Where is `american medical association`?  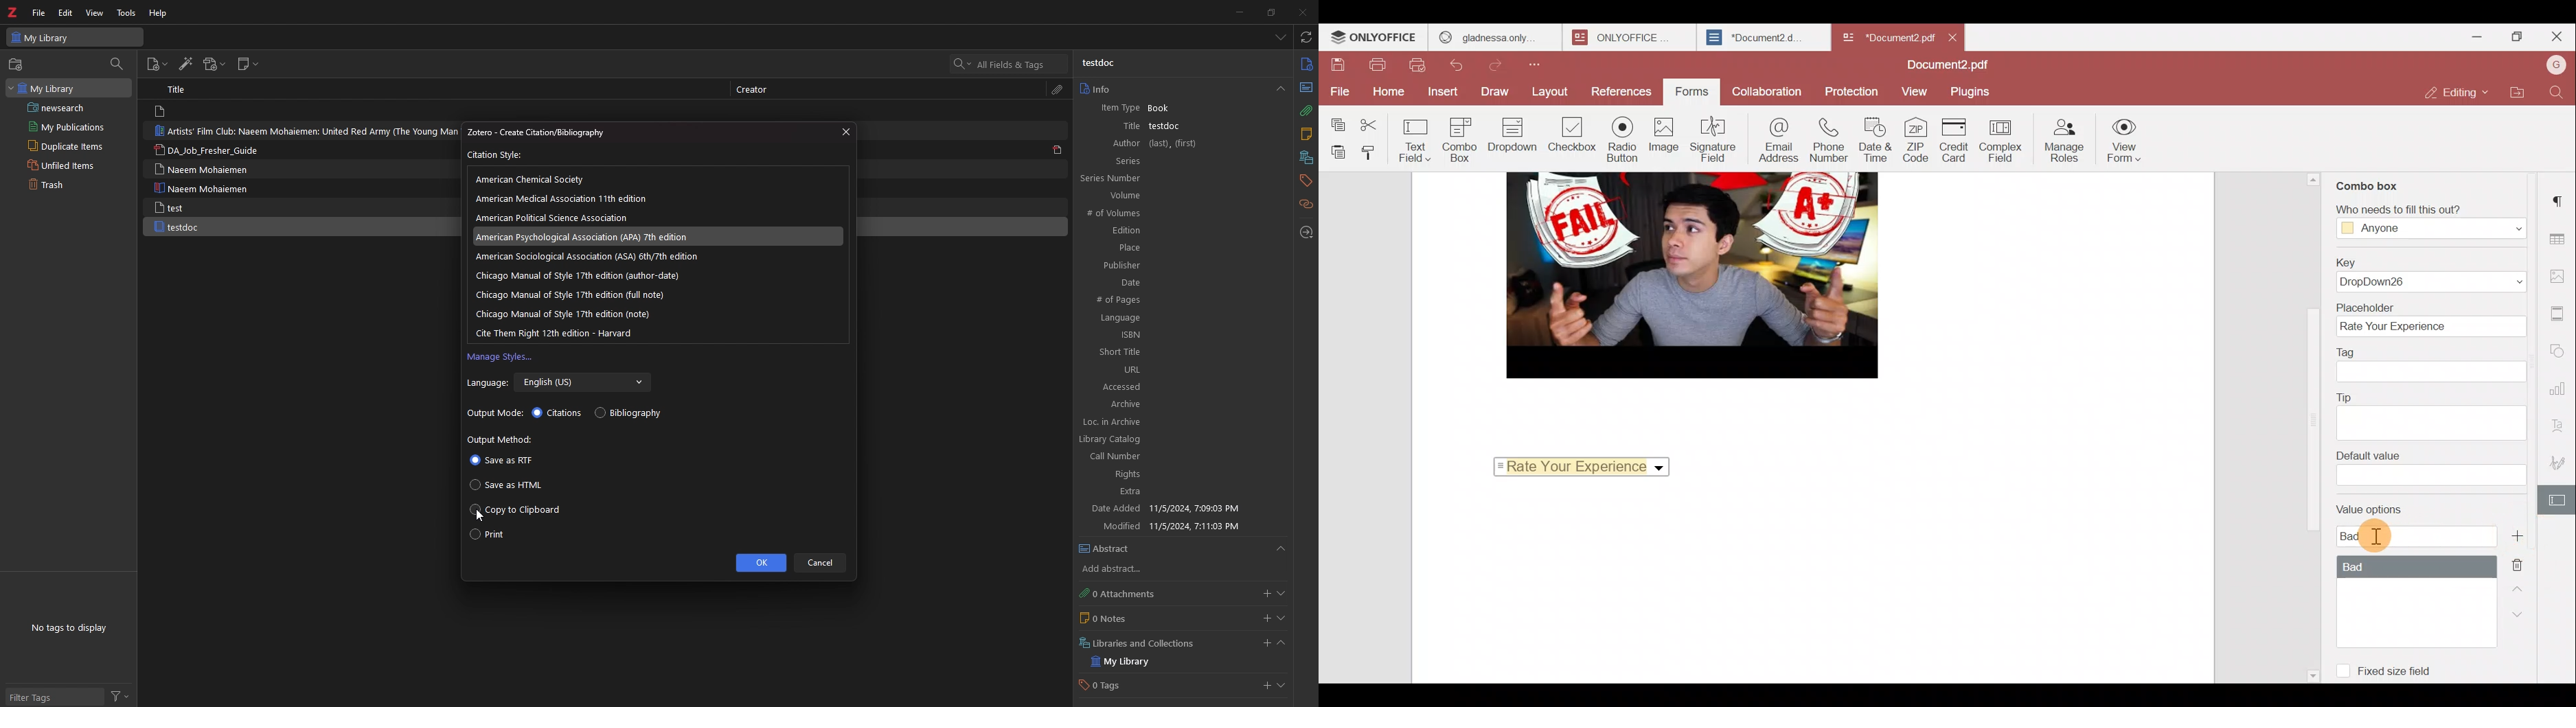 american medical association is located at coordinates (569, 198).